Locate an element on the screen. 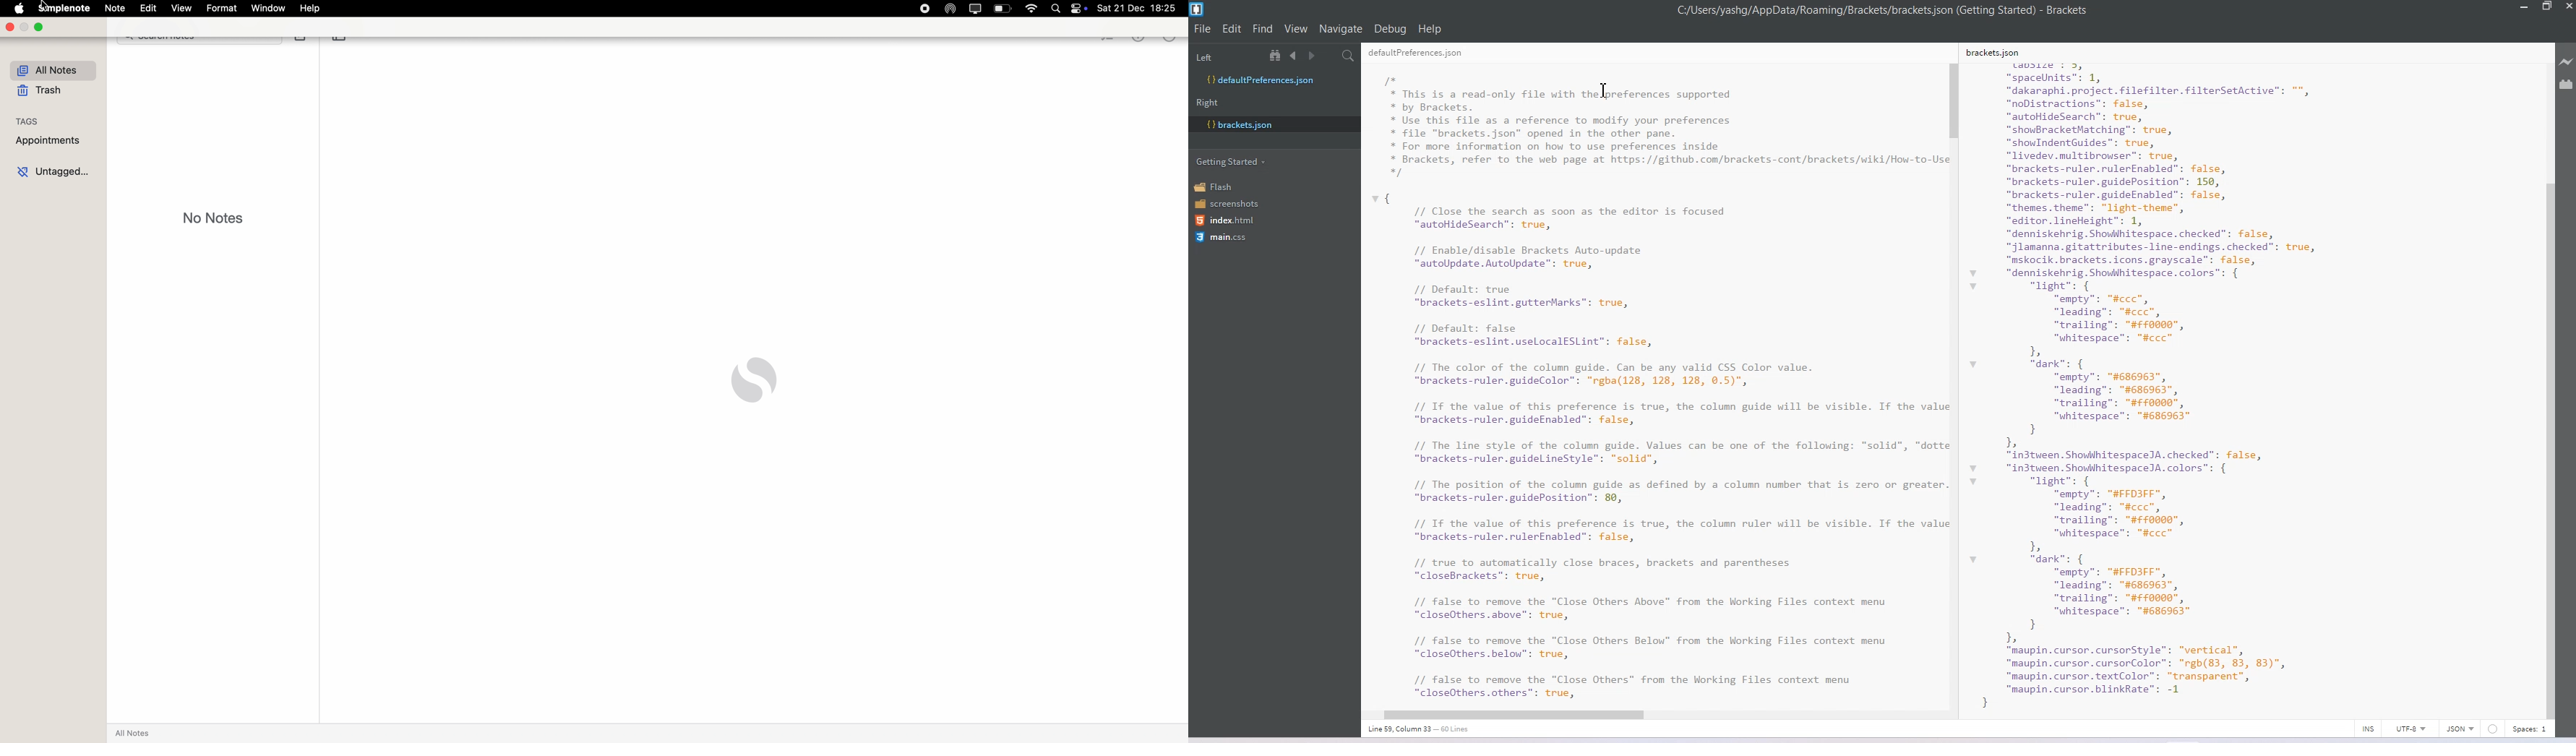 The image size is (2576, 756). View is located at coordinates (1297, 28).